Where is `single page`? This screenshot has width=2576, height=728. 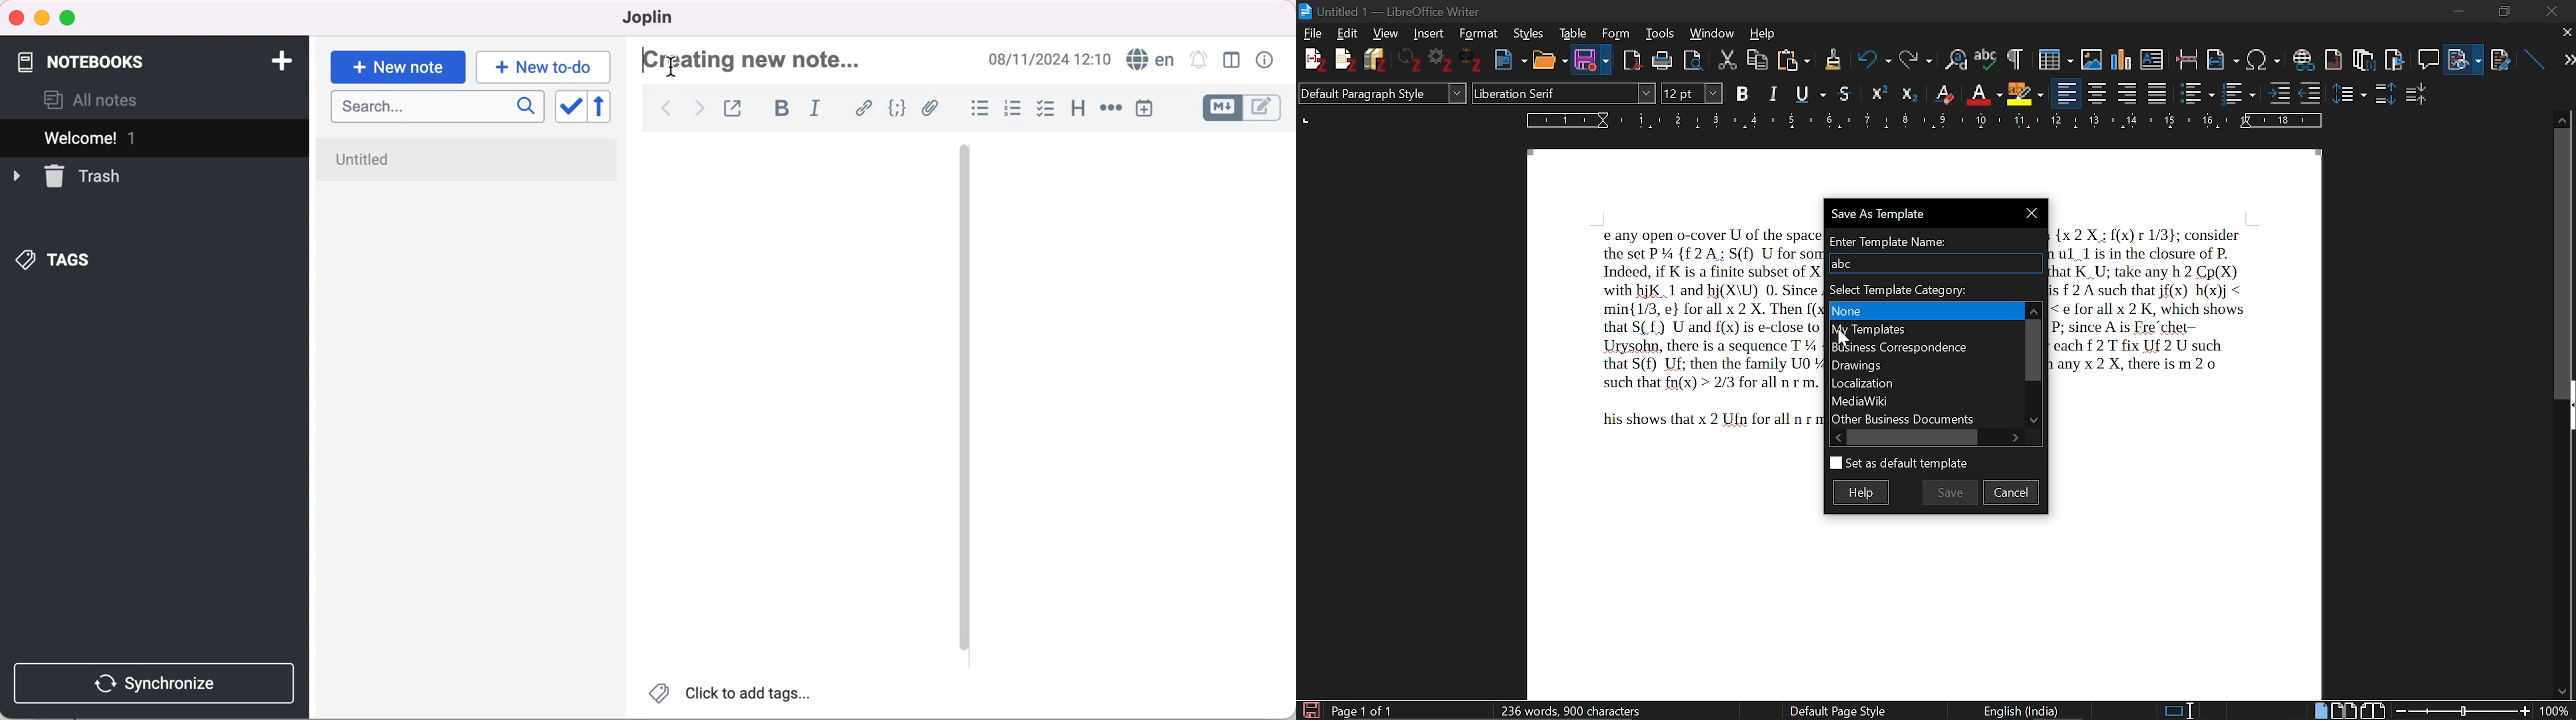
single page is located at coordinates (2321, 710).